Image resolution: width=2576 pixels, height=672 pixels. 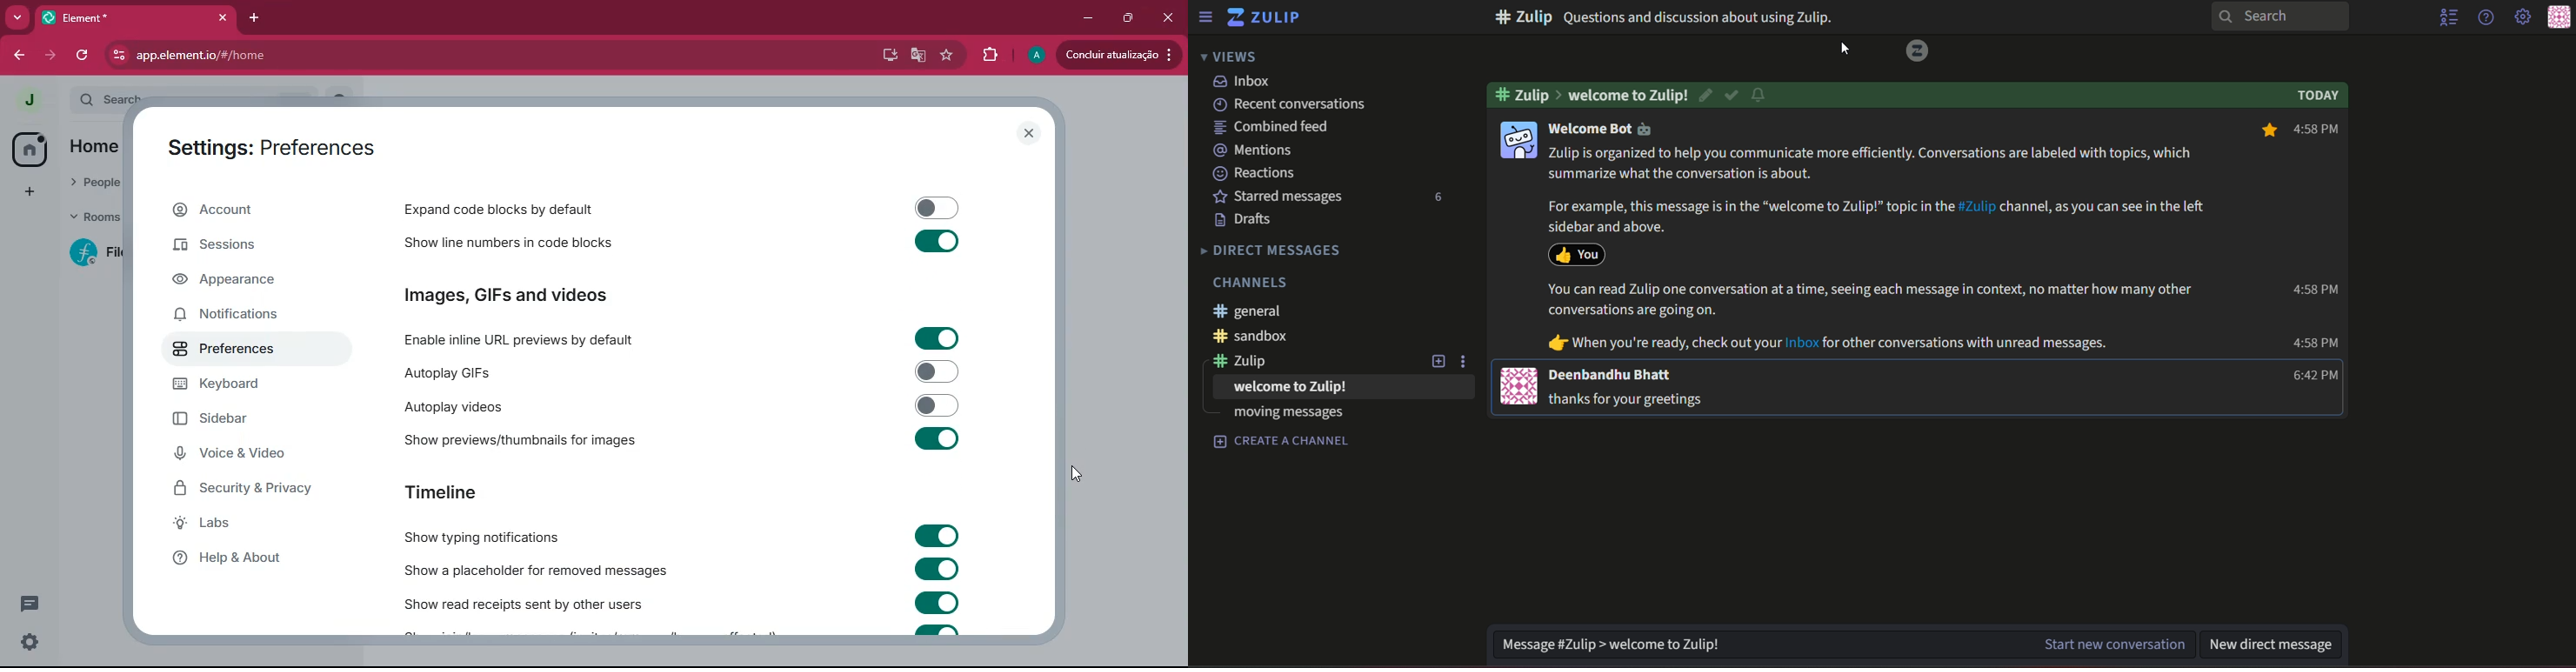 What do you see at coordinates (28, 192) in the screenshot?
I see `add` at bounding box center [28, 192].